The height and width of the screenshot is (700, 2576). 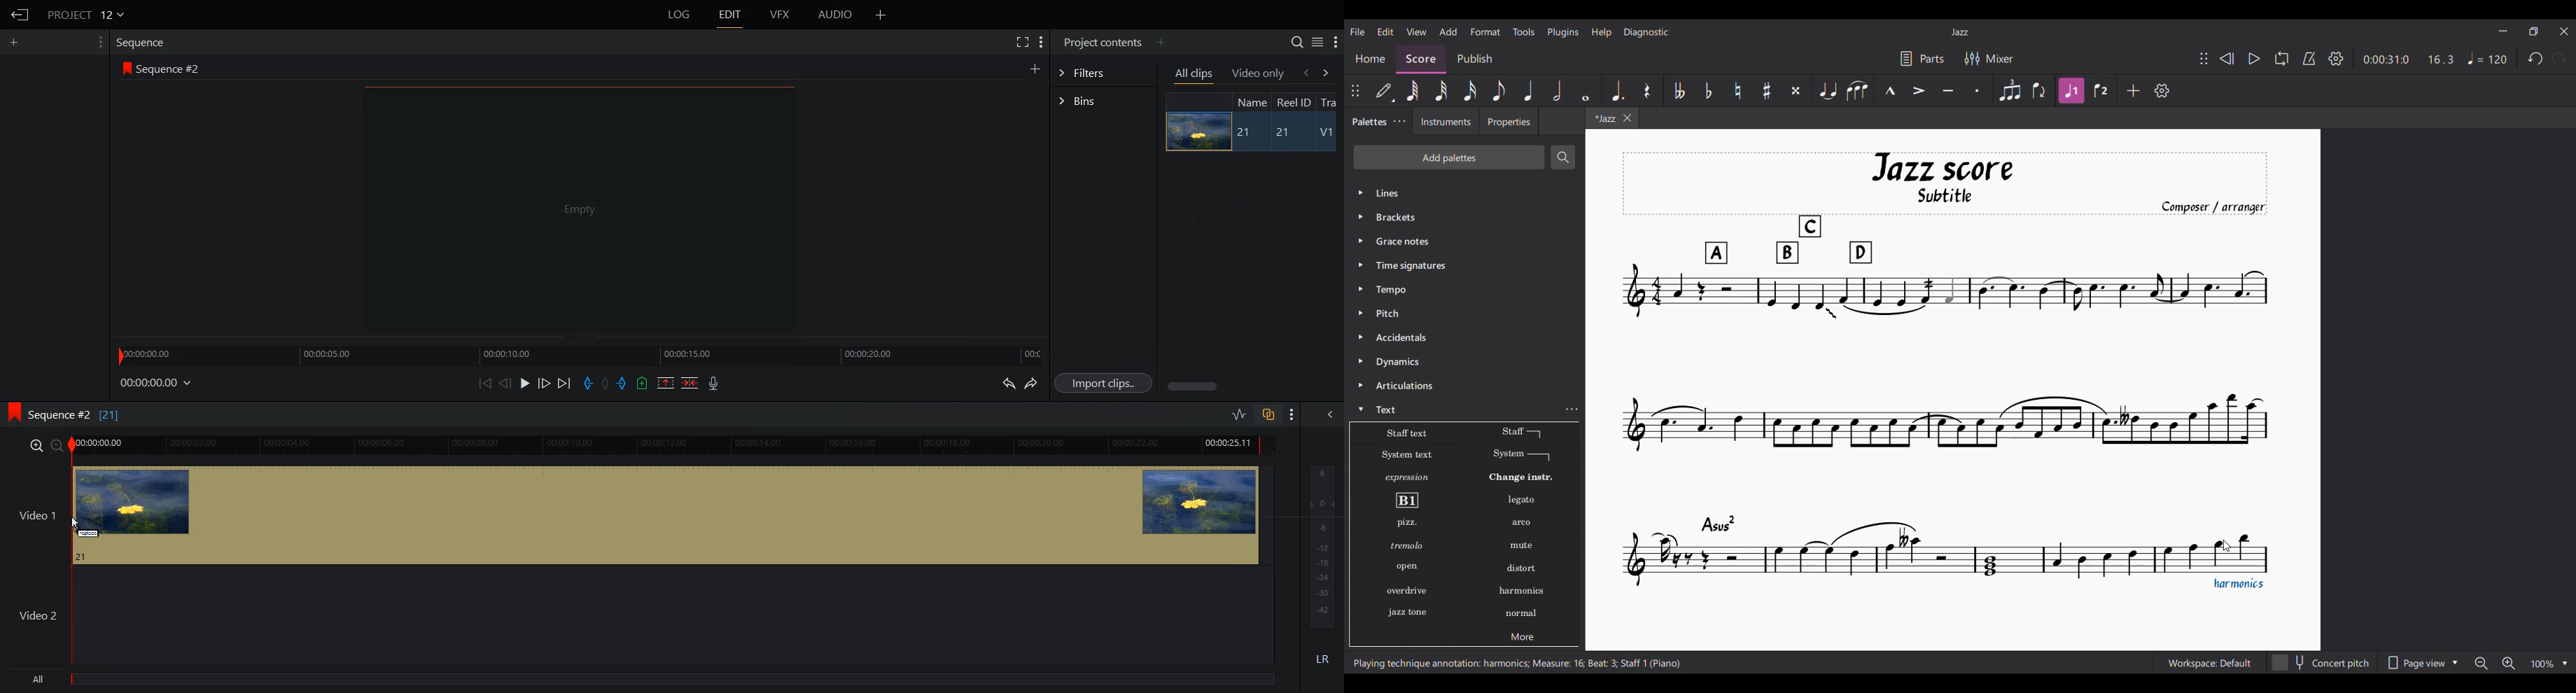 I want to click on Settings, so click(x=2162, y=90).